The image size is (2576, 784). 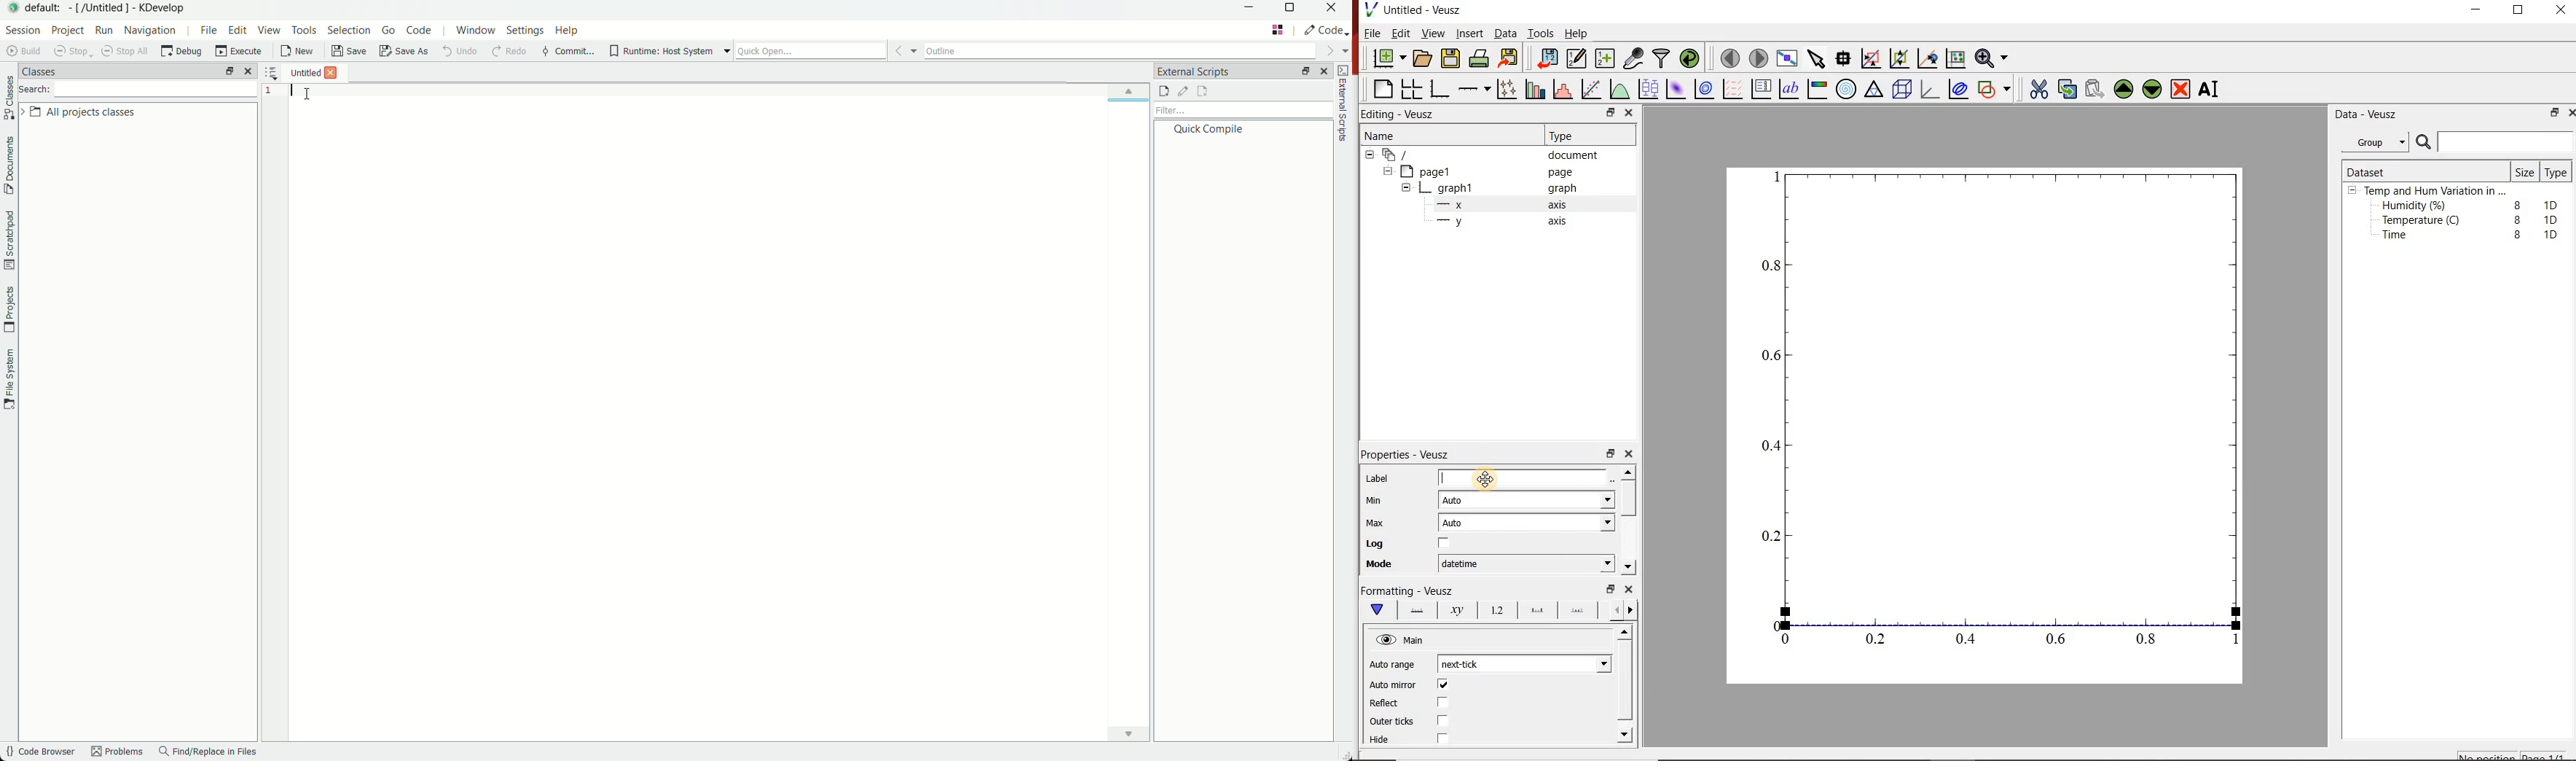 I want to click on Auto range dropdown, so click(x=1582, y=662).